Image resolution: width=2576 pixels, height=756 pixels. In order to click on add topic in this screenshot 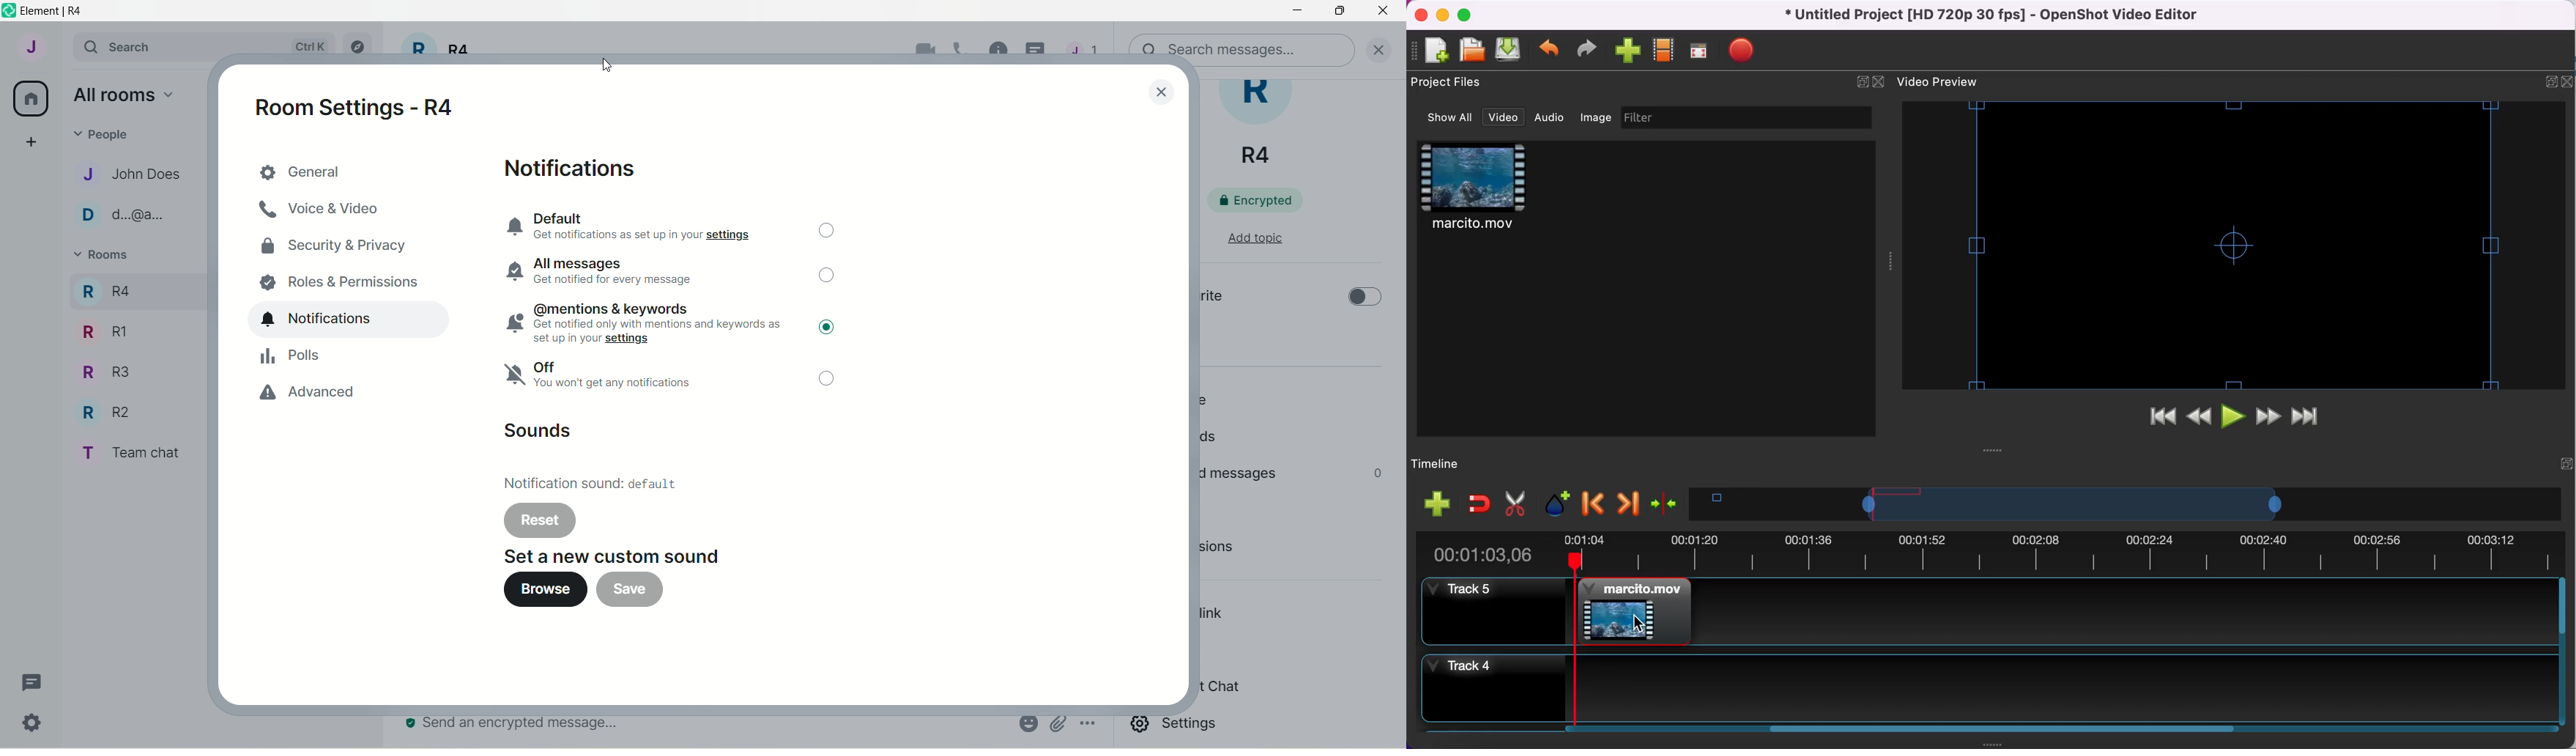, I will do `click(1255, 236)`.